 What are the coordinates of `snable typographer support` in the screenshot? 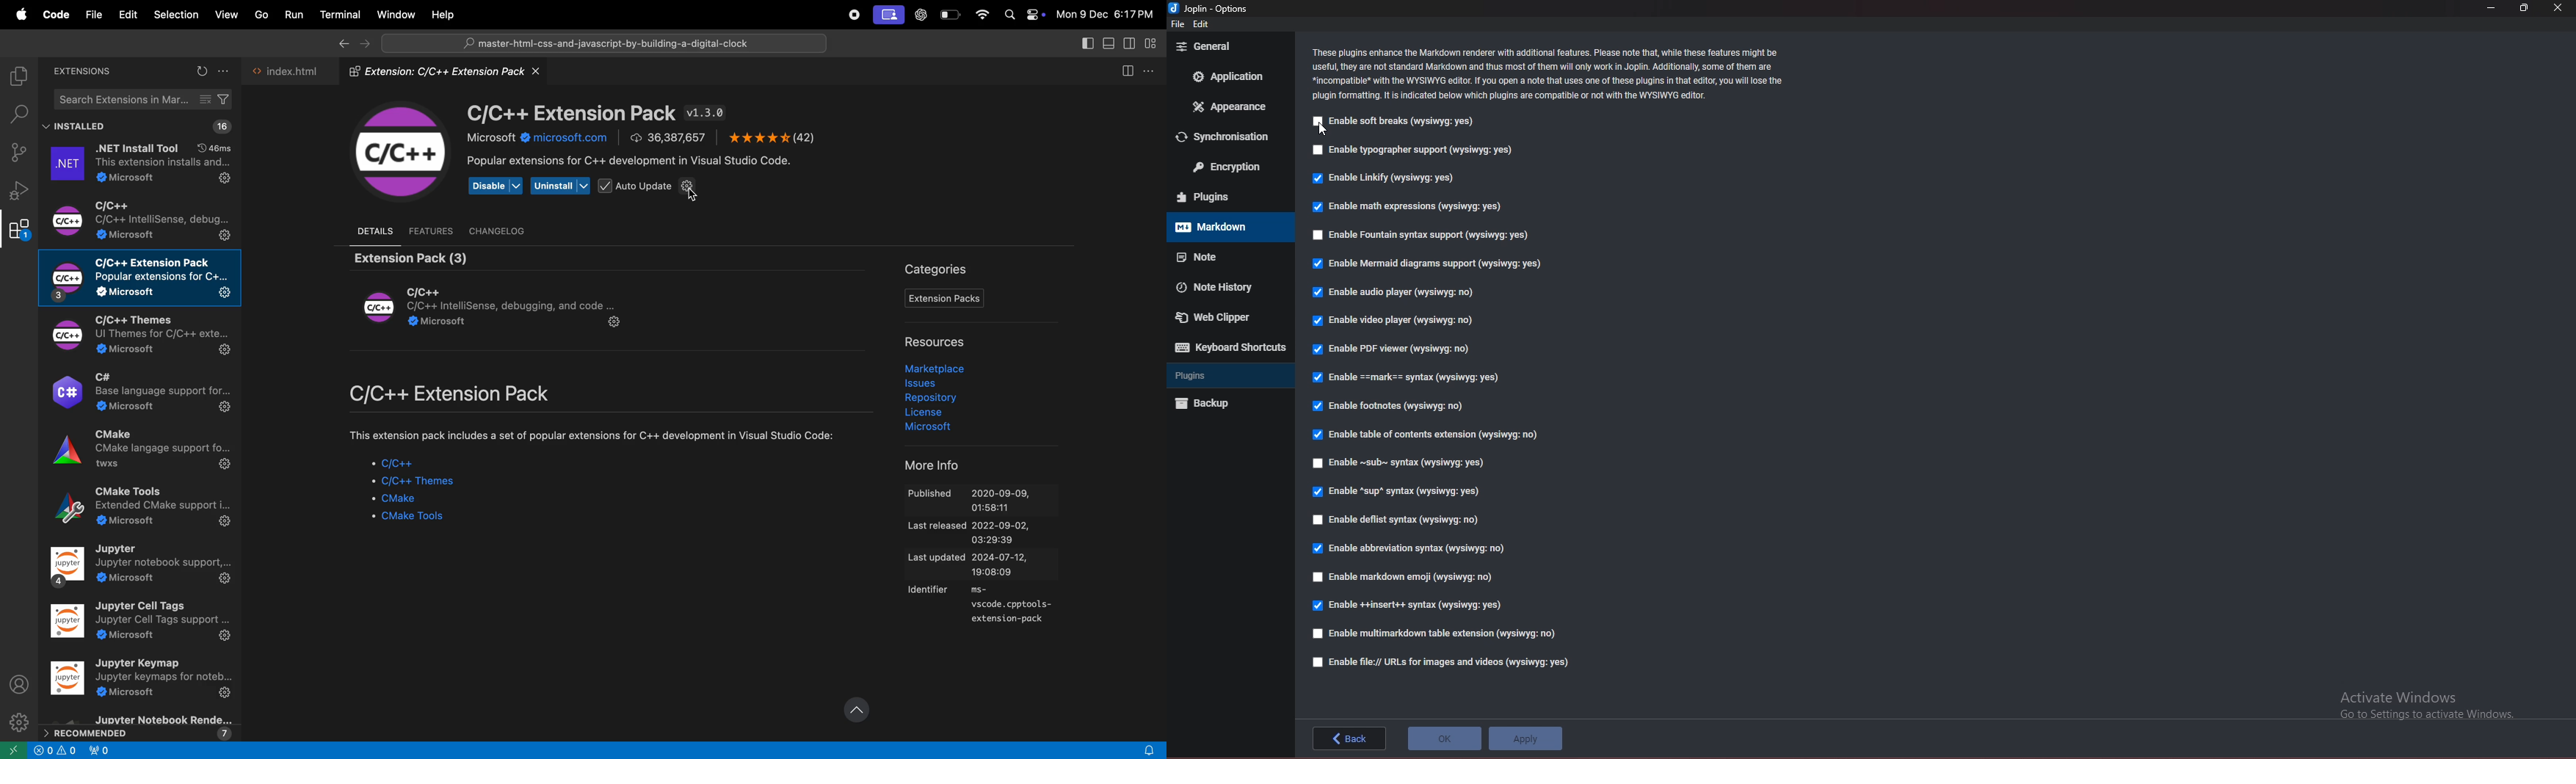 It's located at (1418, 150).